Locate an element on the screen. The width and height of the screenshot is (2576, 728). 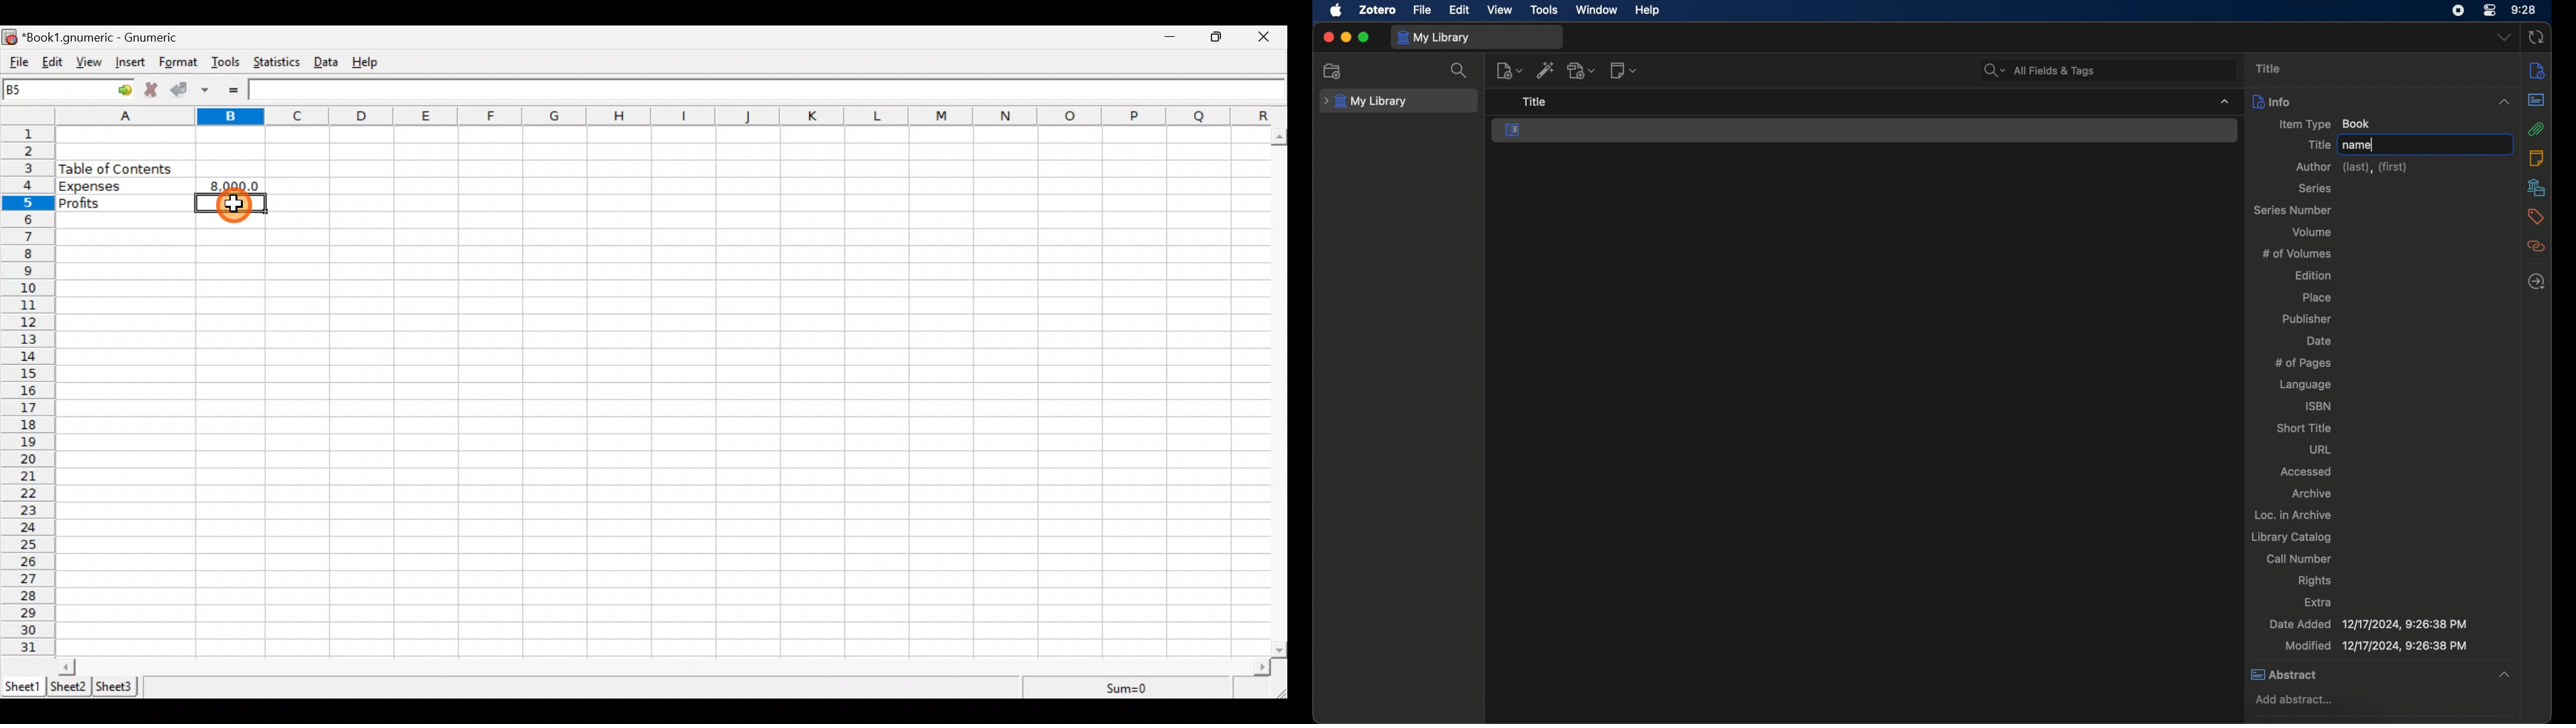
Profits is located at coordinates (124, 200).